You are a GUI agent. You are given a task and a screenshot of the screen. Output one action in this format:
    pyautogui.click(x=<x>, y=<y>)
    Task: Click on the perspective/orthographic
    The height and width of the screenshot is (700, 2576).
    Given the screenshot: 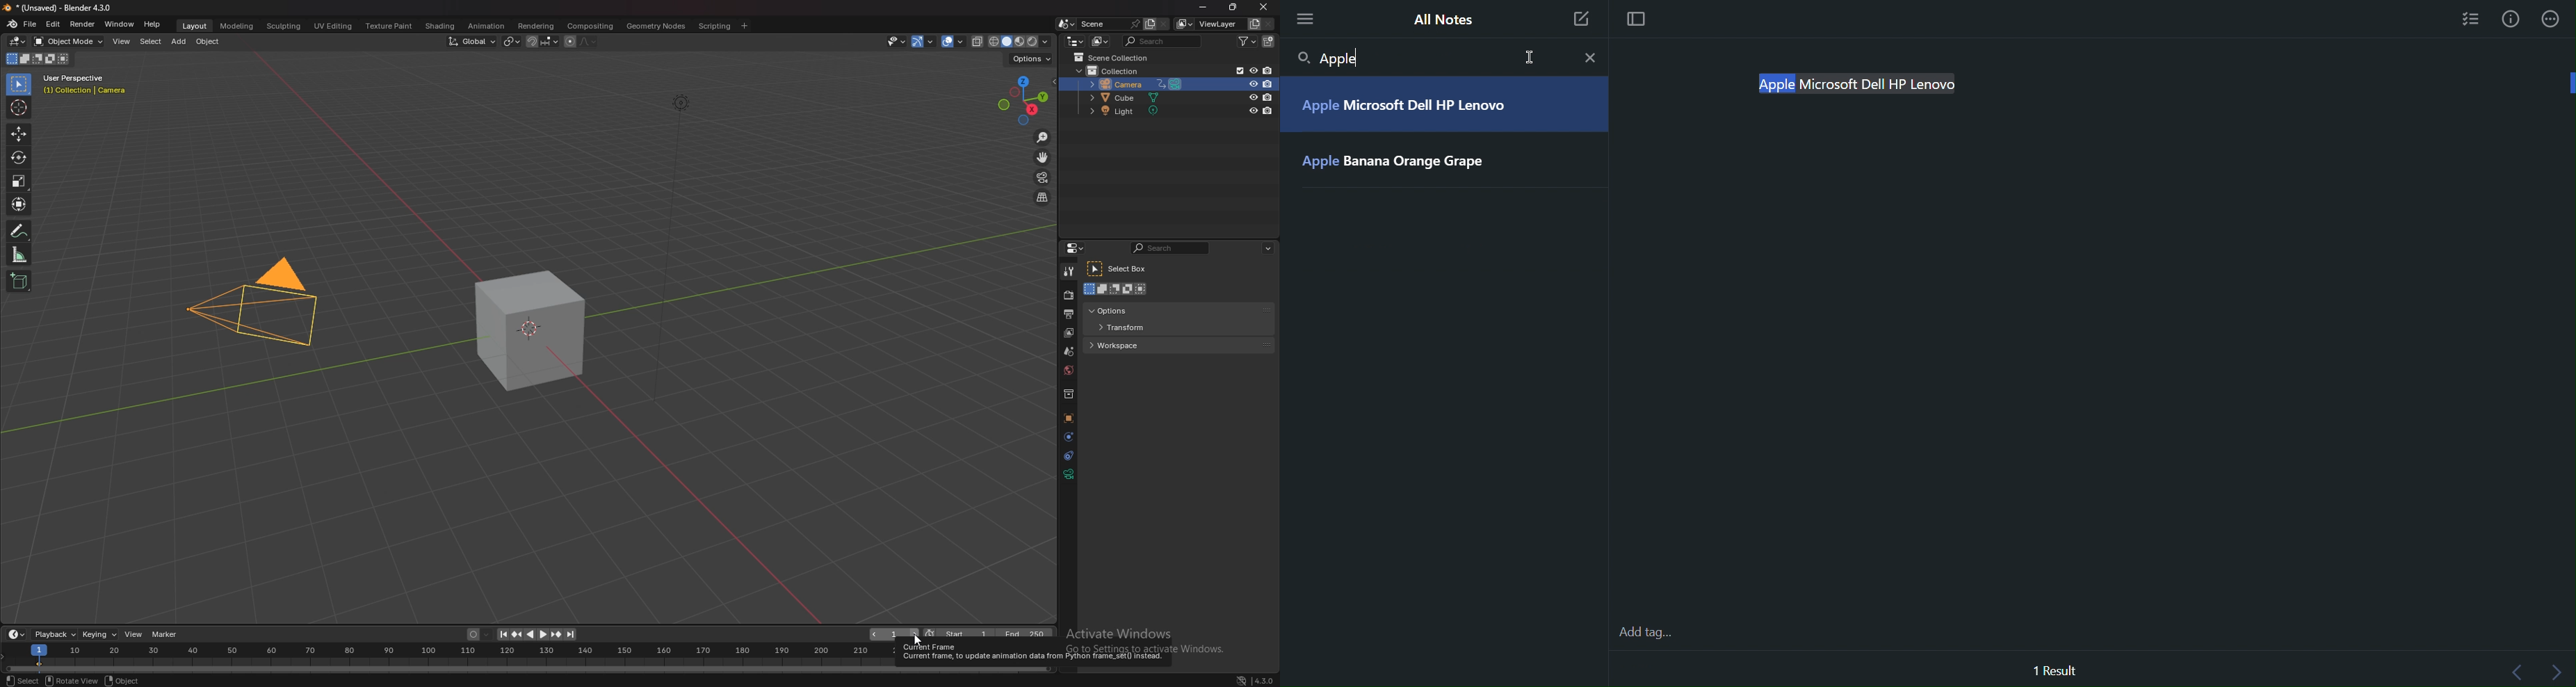 What is the action you would take?
    pyautogui.click(x=1043, y=197)
    